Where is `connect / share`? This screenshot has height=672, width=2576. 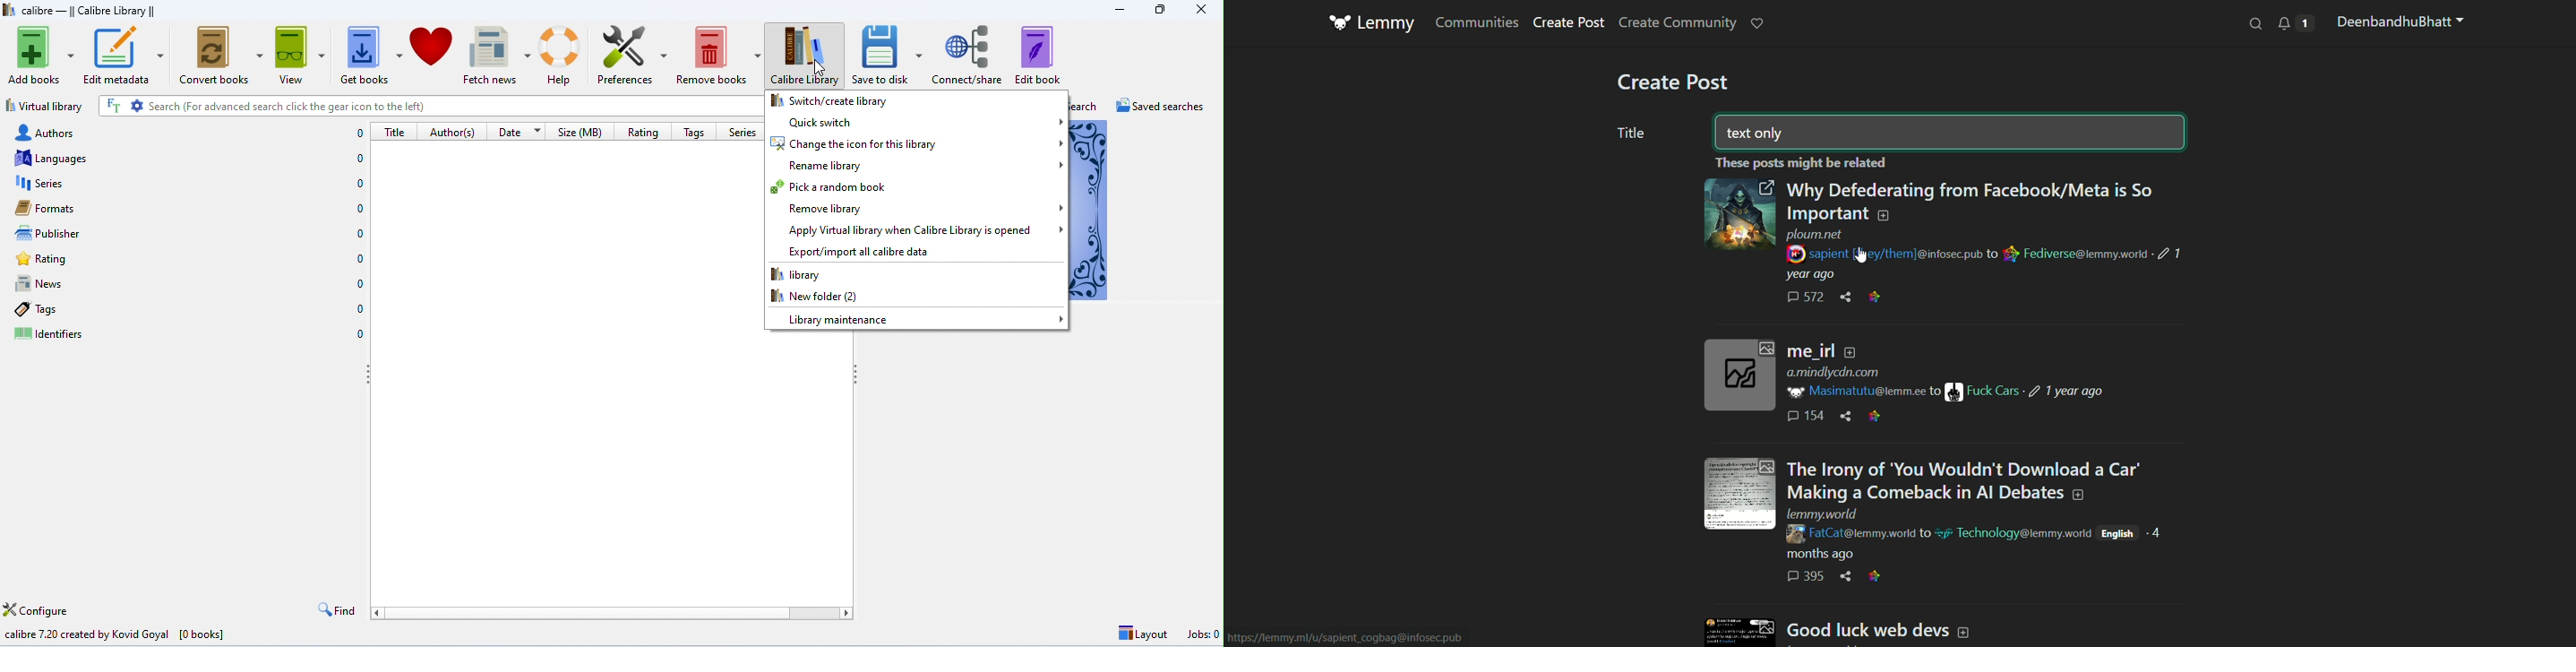
connect / share is located at coordinates (969, 53).